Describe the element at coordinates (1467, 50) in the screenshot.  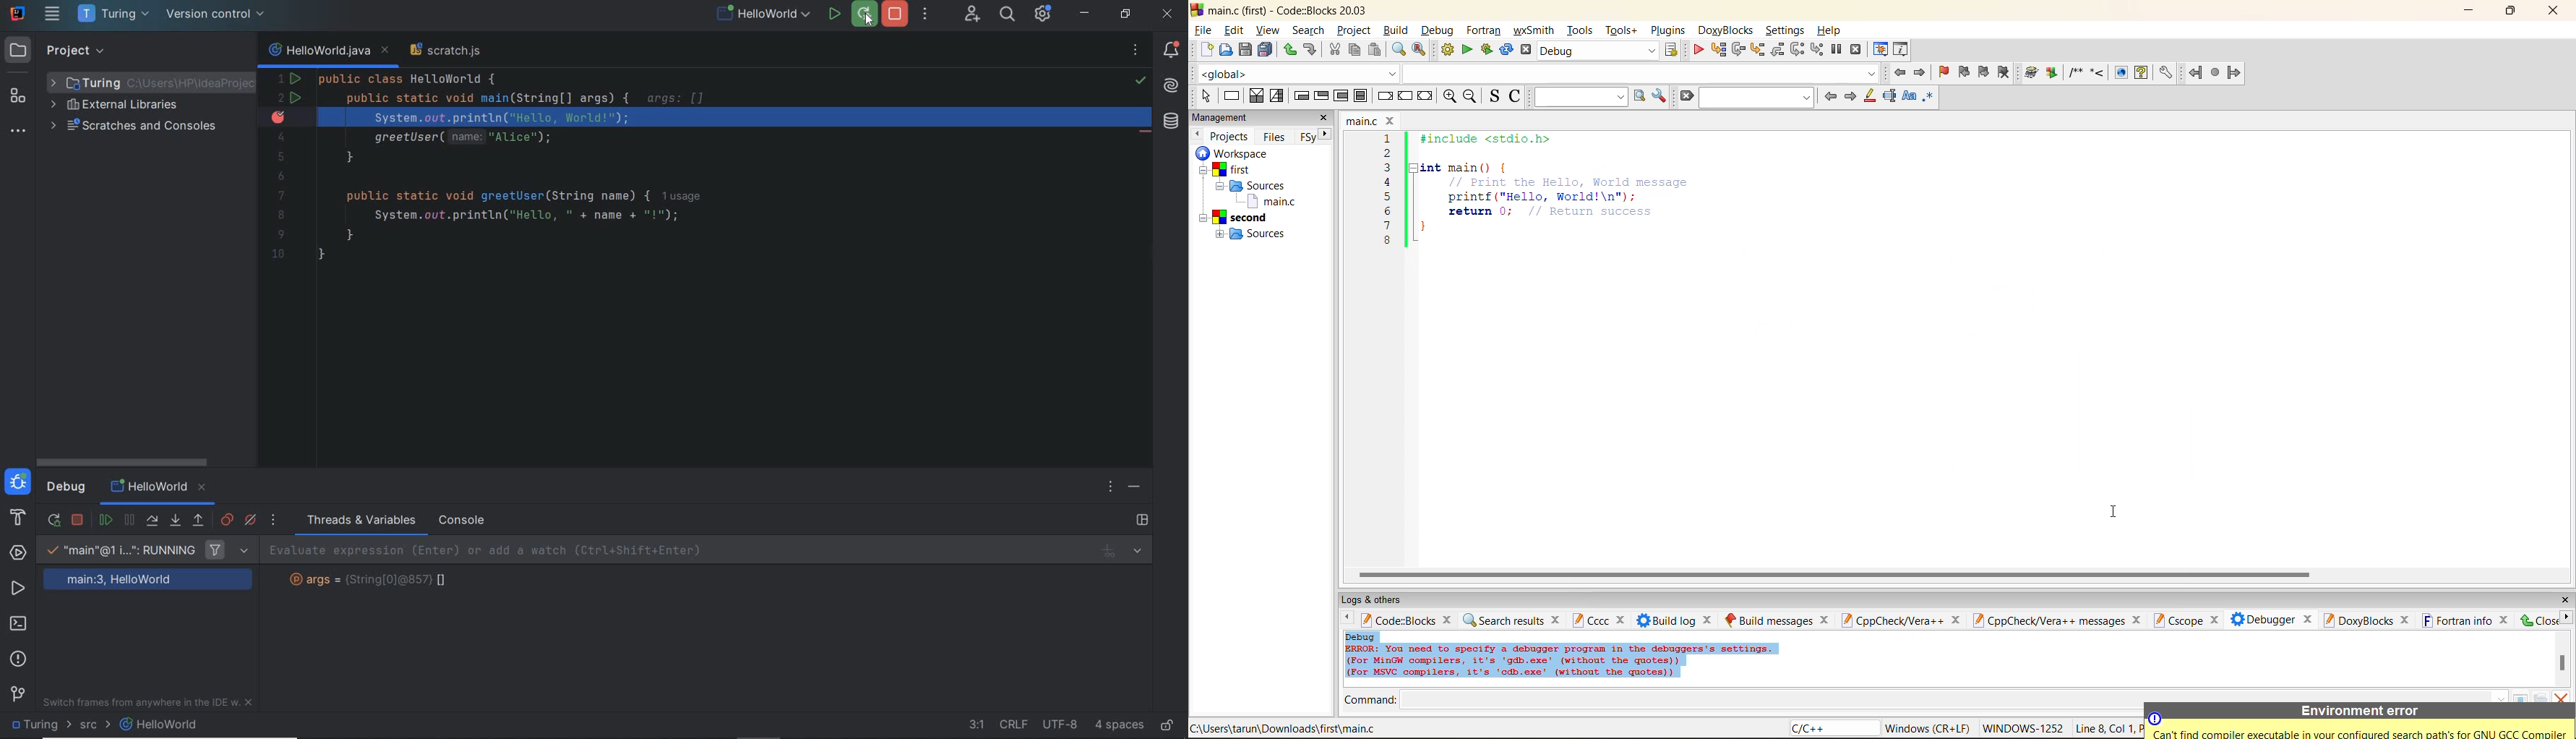
I see `run` at that location.